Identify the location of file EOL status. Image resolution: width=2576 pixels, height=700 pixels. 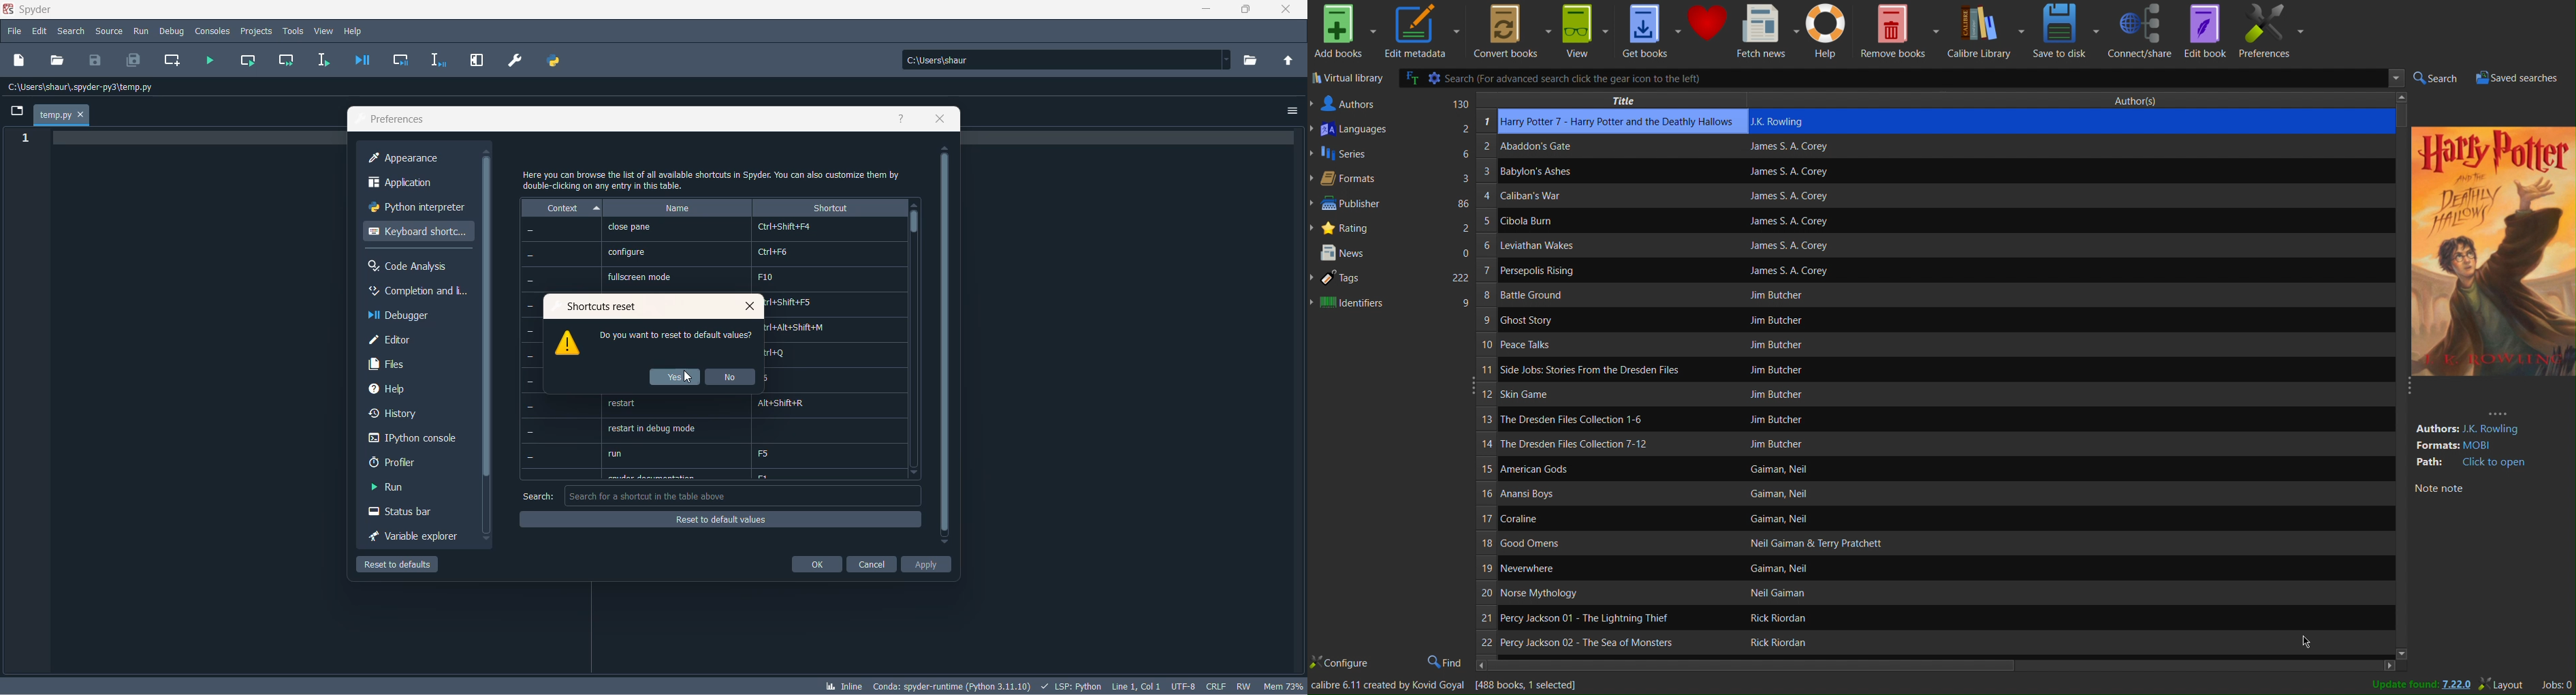
(1215, 685).